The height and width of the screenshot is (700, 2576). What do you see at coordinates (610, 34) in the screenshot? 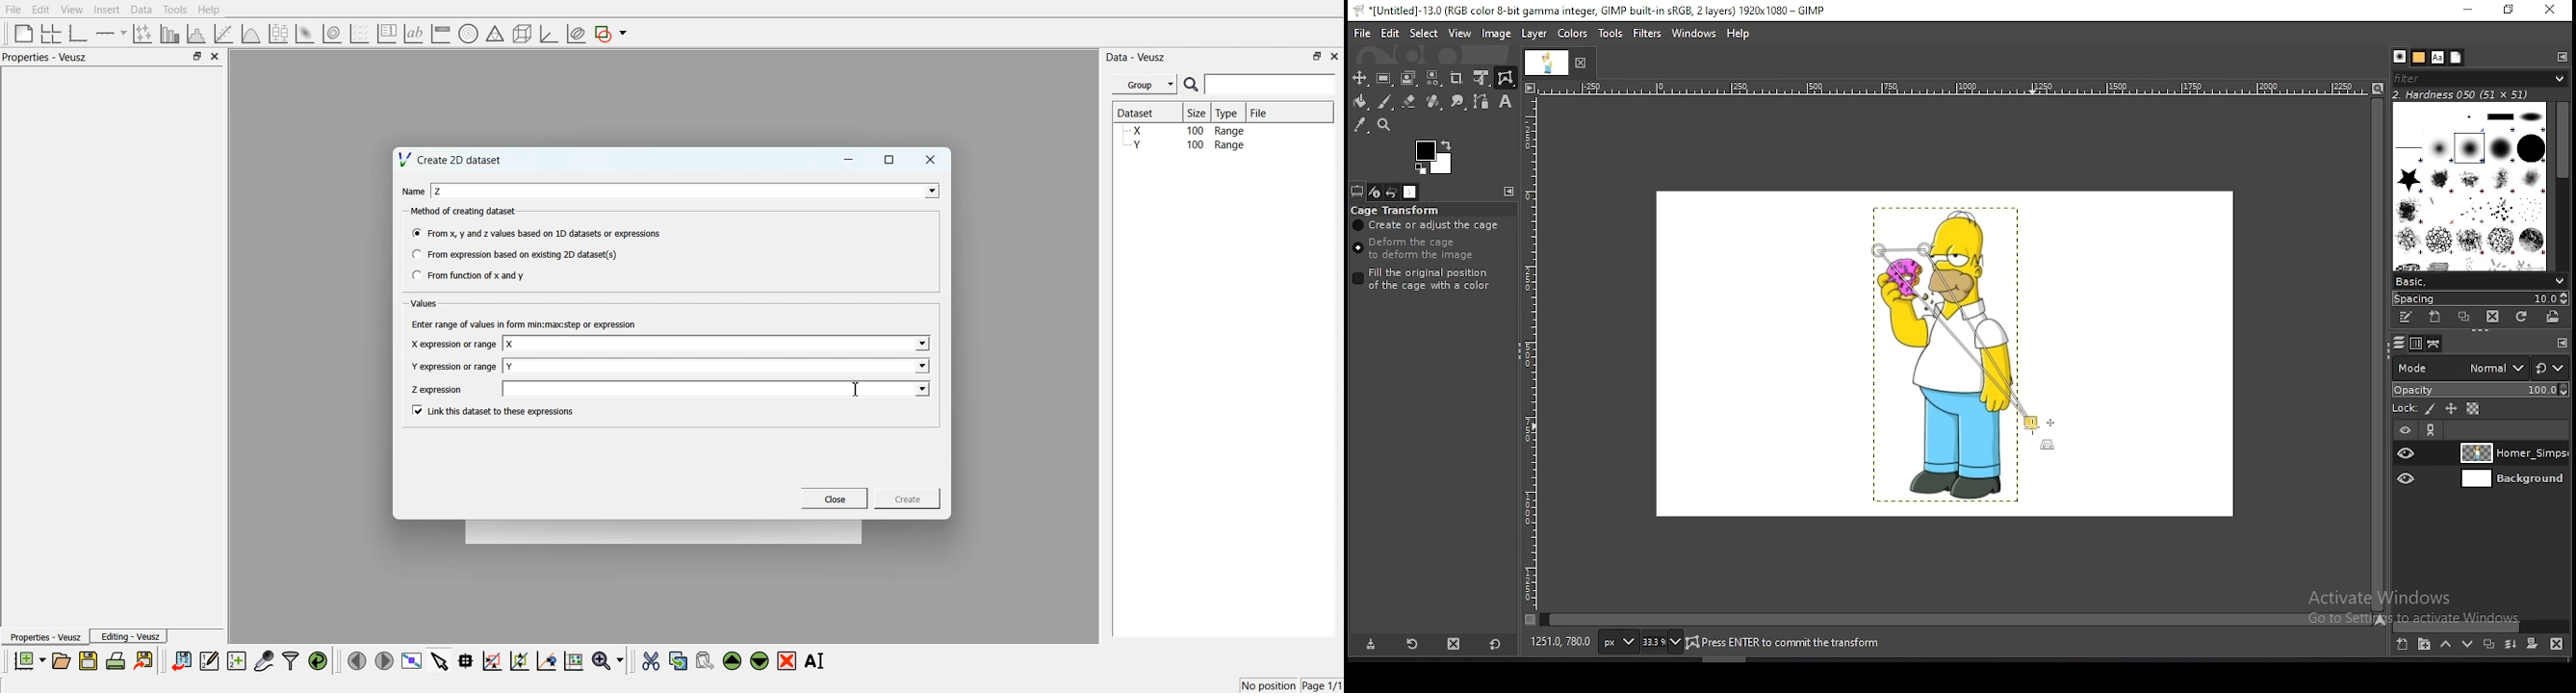
I see `Add shape to the plot` at bounding box center [610, 34].